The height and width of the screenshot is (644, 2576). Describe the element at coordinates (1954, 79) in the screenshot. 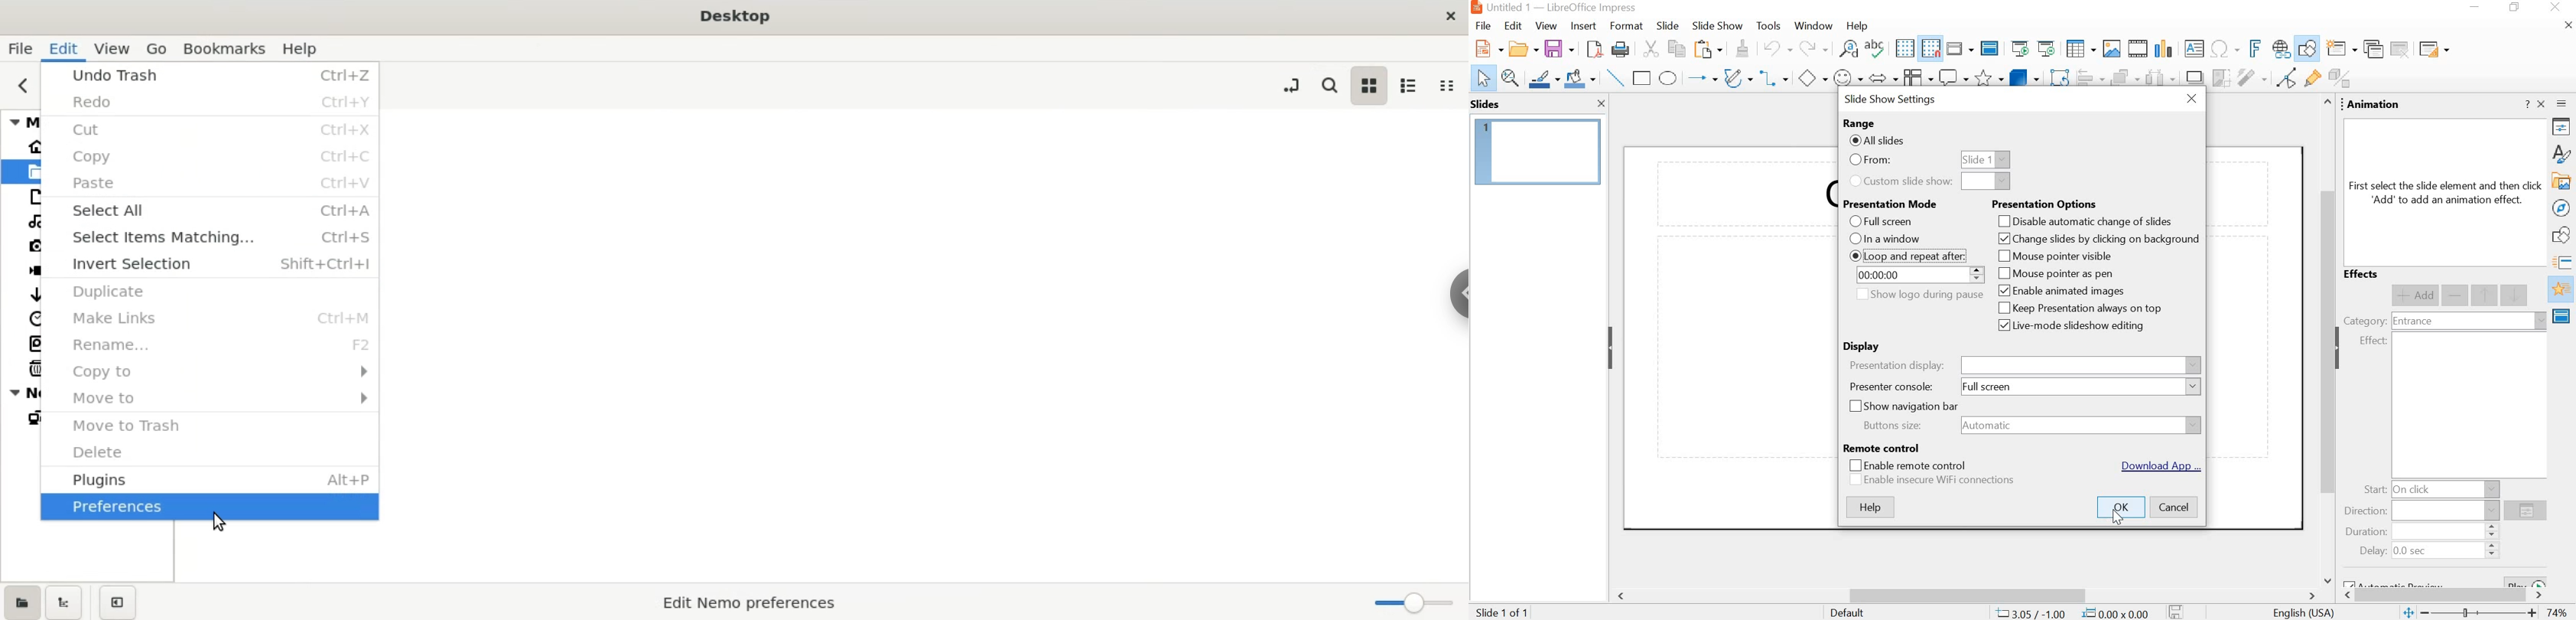

I see `callout shapes` at that location.